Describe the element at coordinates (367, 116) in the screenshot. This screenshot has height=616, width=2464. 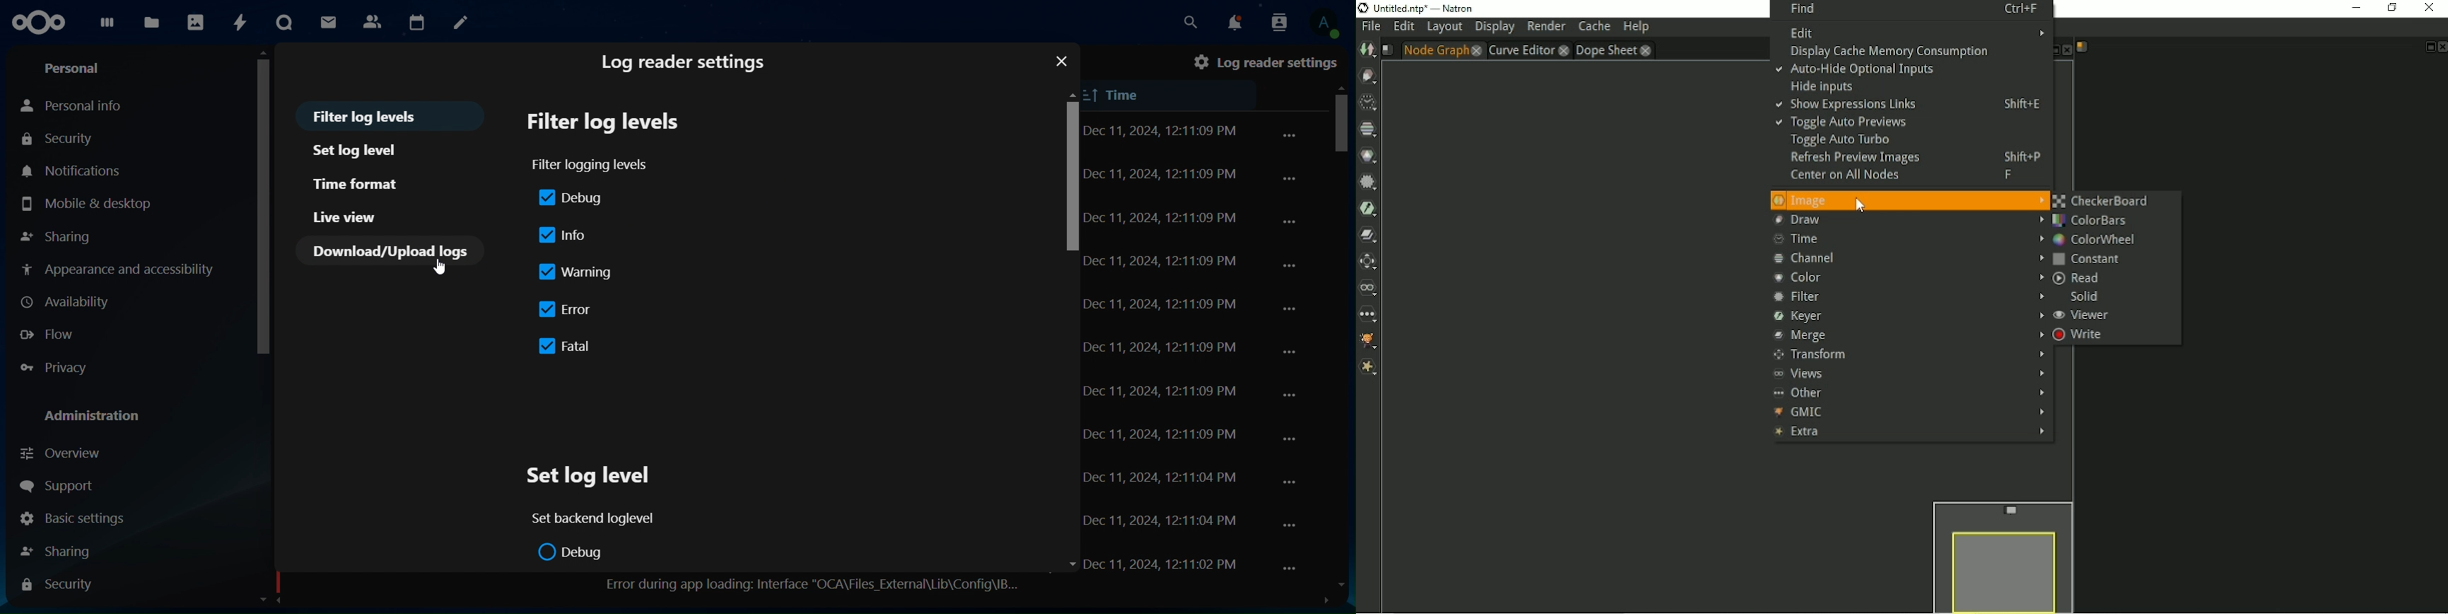
I see `filter log levels` at that location.